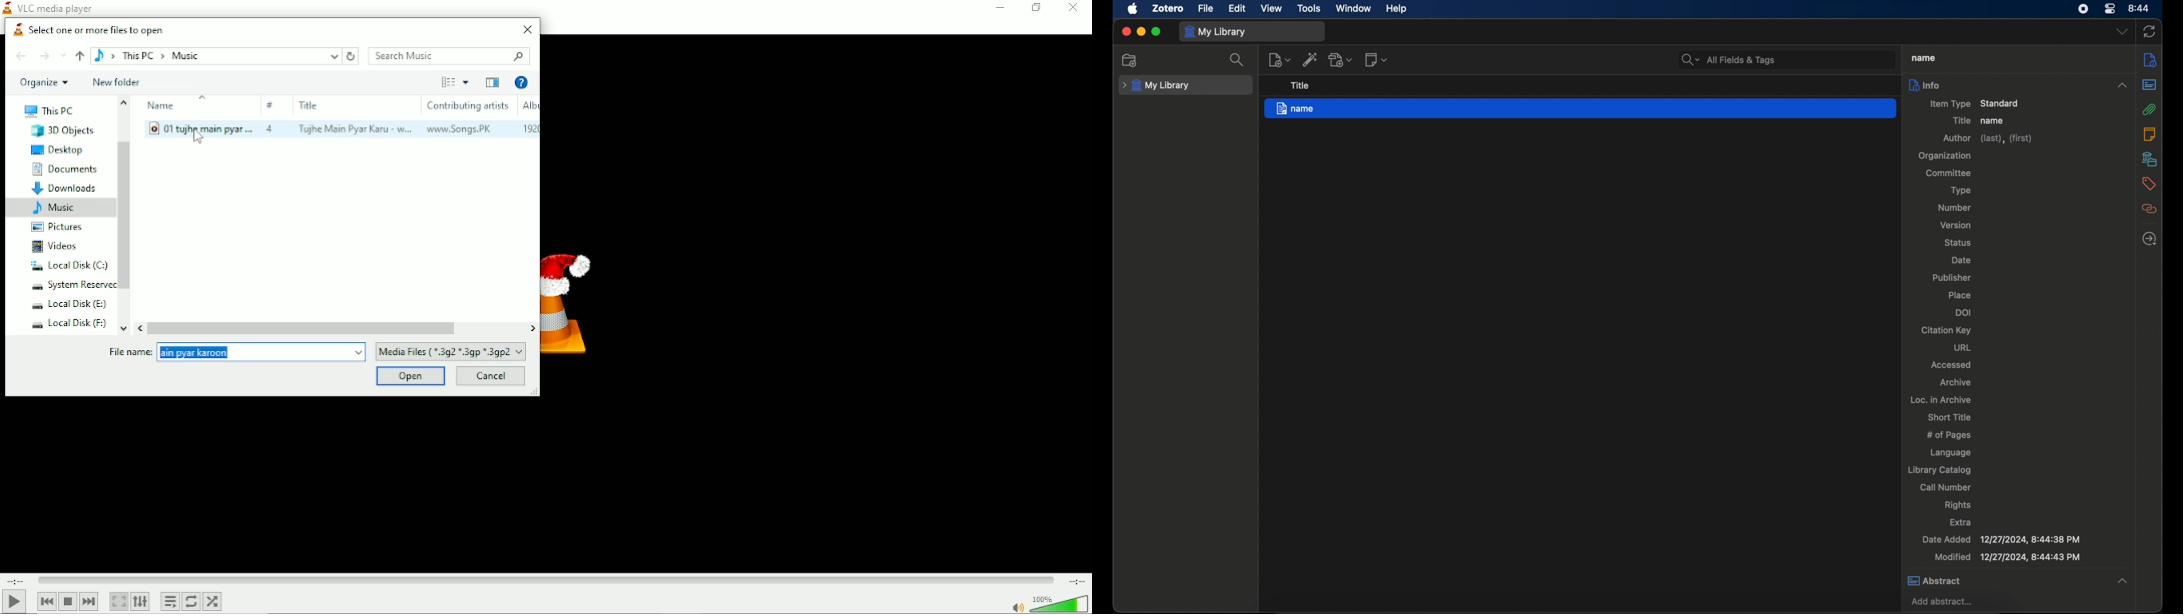  I want to click on add item by identifier, so click(1310, 60).